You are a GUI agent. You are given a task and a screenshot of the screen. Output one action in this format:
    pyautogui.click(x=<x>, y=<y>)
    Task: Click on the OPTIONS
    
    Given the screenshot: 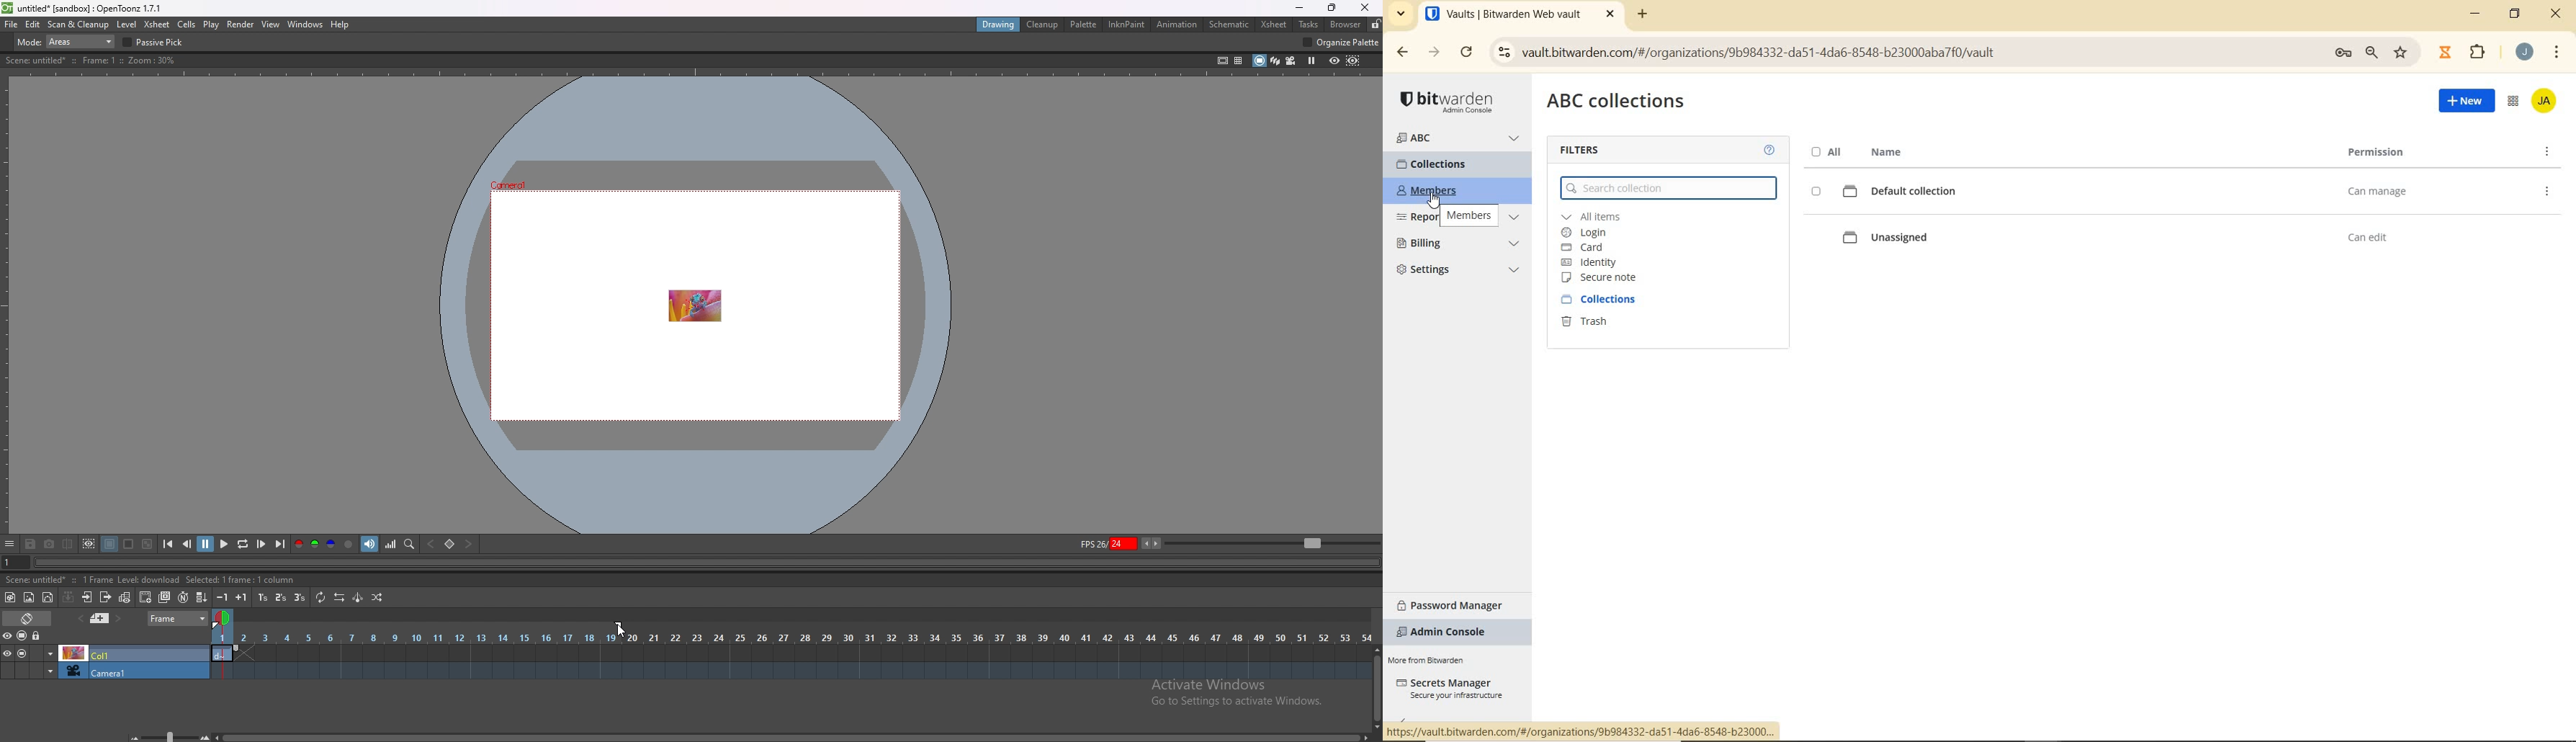 What is the action you would take?
    pyautogui.click(x=2549, y=151)
    